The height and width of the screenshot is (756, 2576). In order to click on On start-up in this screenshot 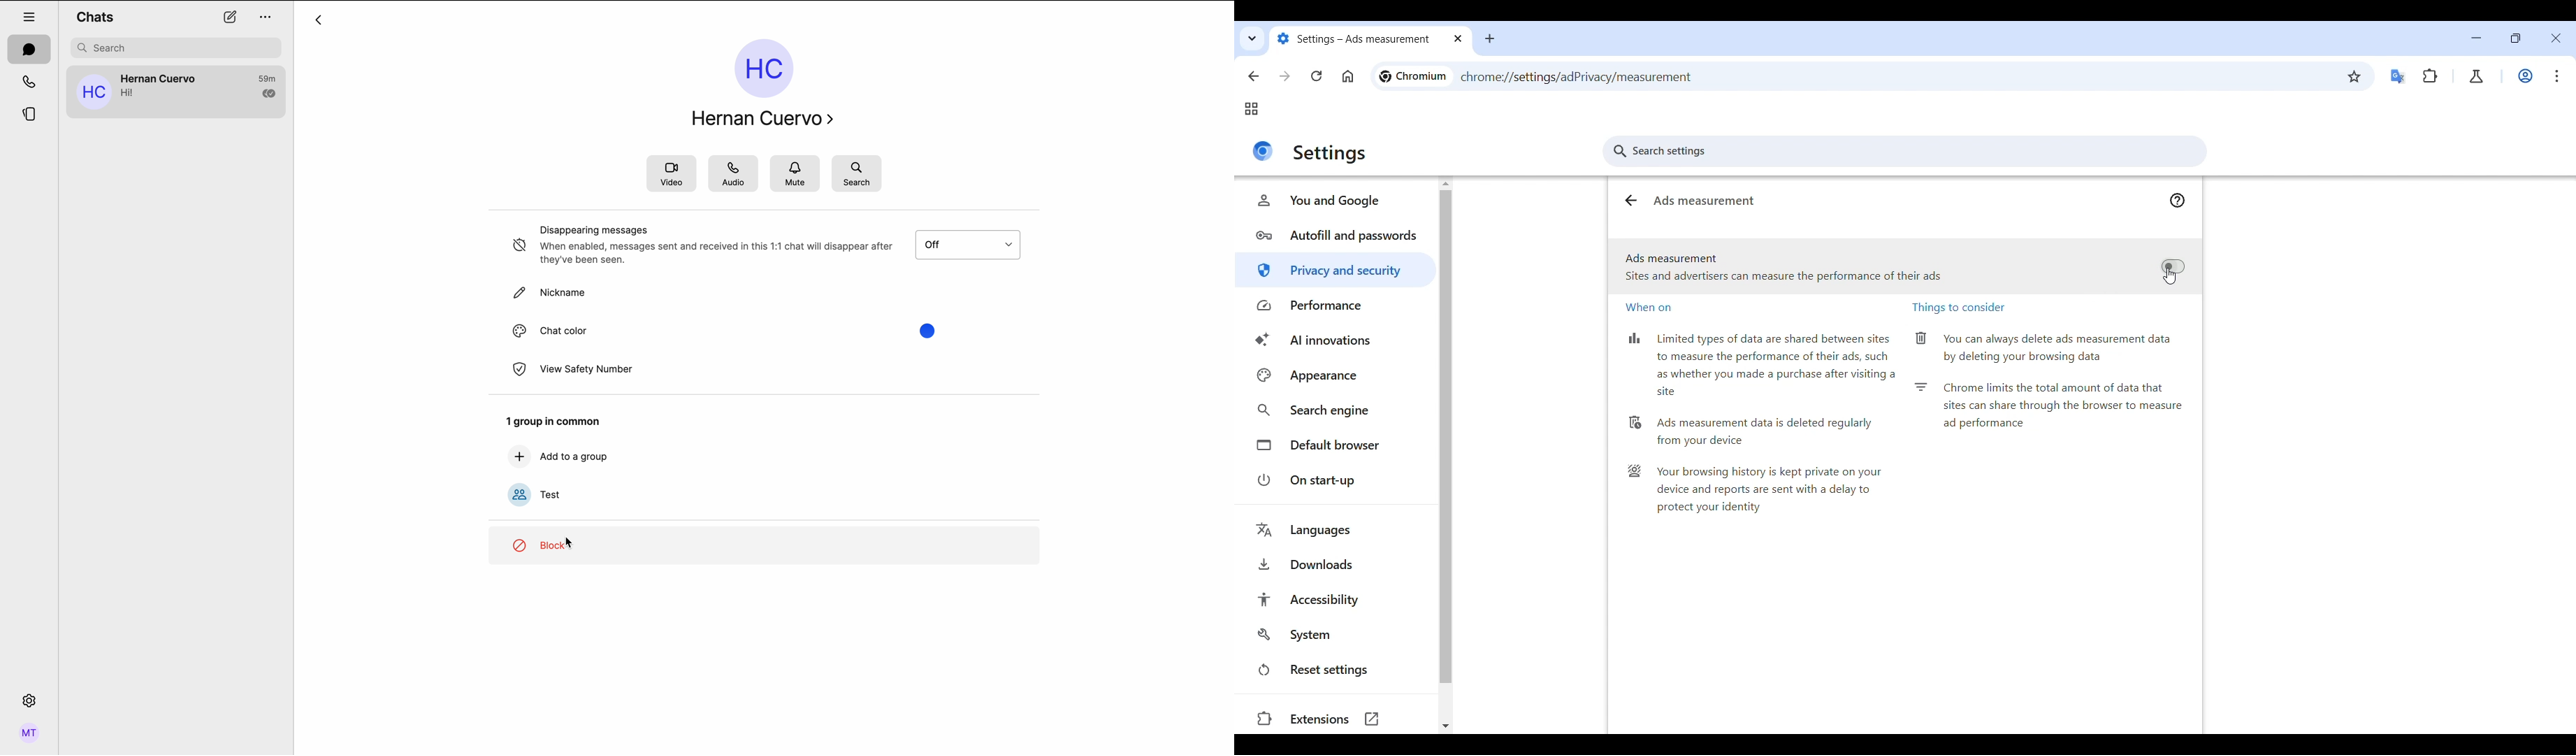, I will do `click(1335, 480)`.